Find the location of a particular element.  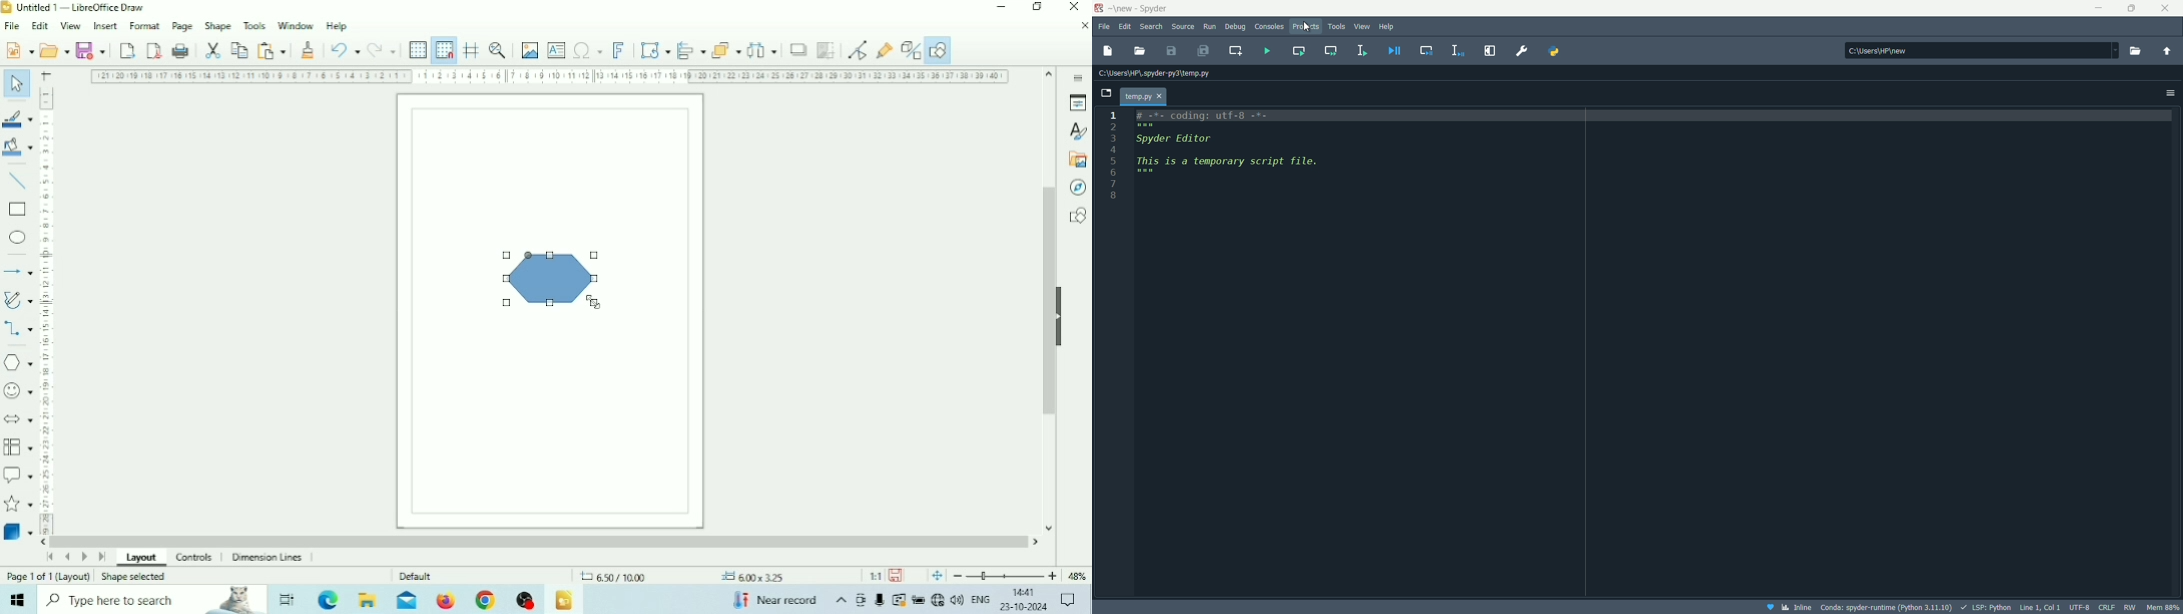

Microsoft Edge is located at coordinates (330, 599).